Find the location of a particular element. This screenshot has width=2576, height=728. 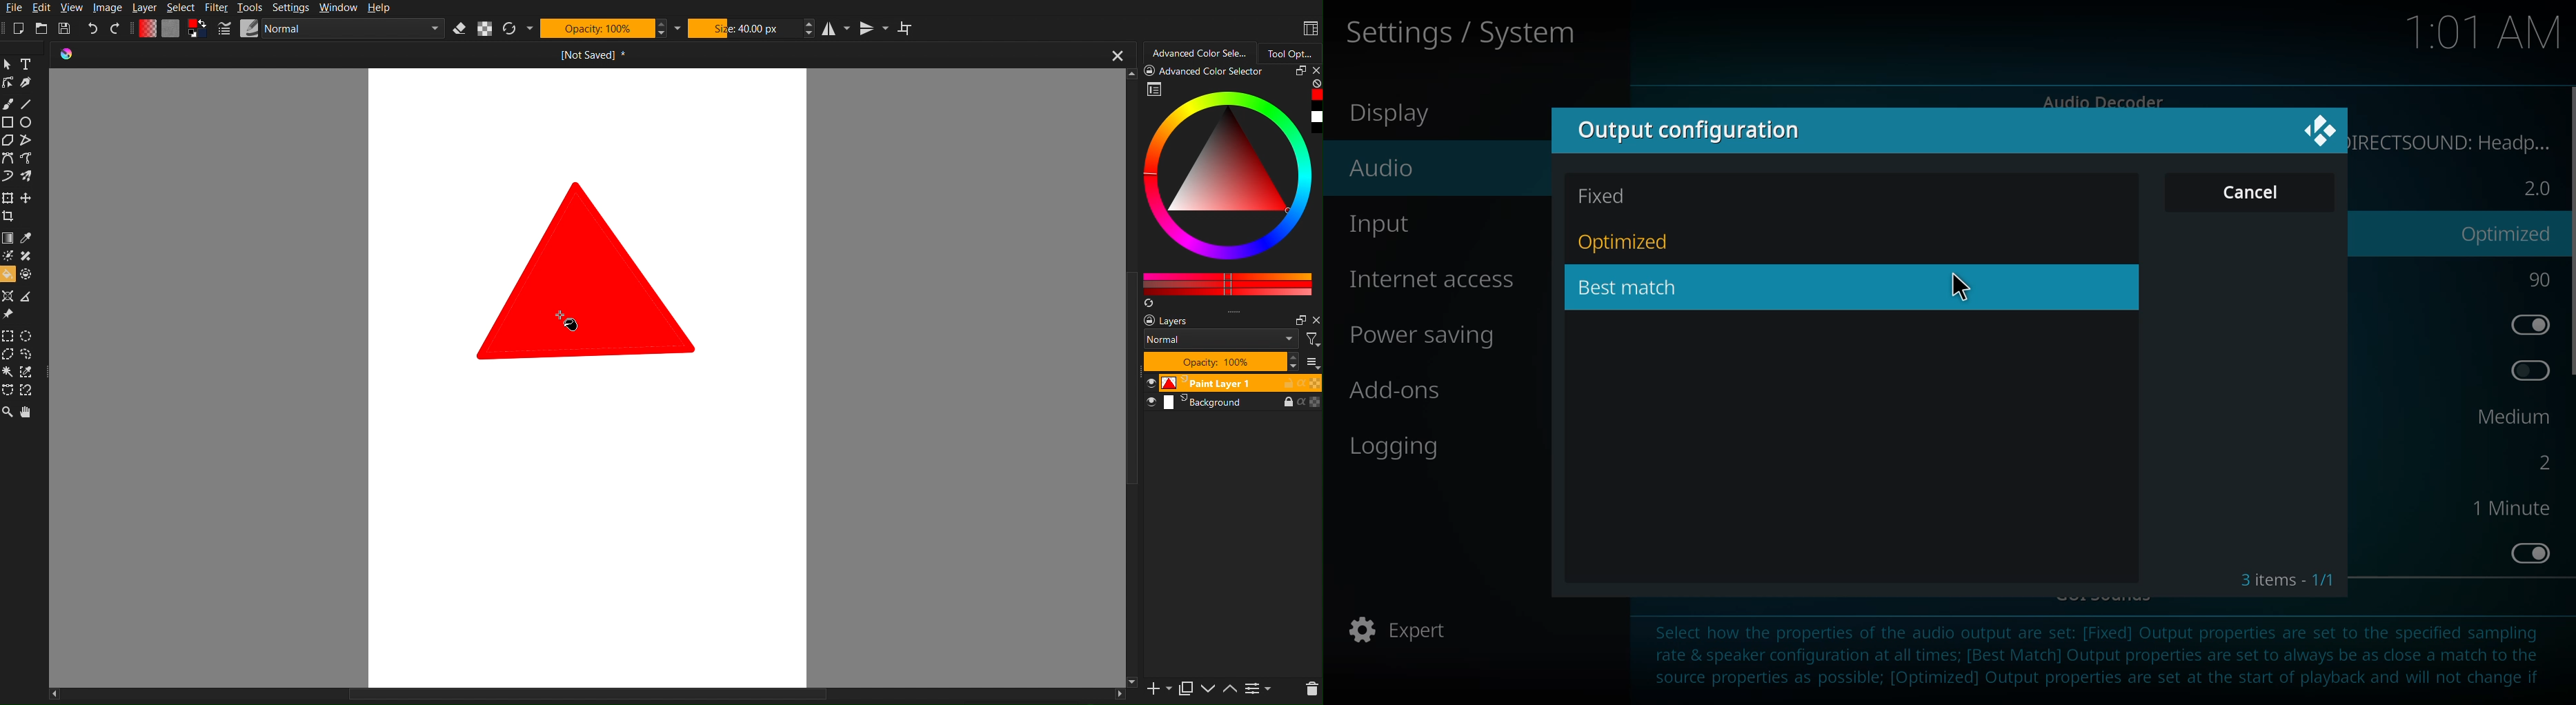

move layer down is located at coordinates (1209, 691).